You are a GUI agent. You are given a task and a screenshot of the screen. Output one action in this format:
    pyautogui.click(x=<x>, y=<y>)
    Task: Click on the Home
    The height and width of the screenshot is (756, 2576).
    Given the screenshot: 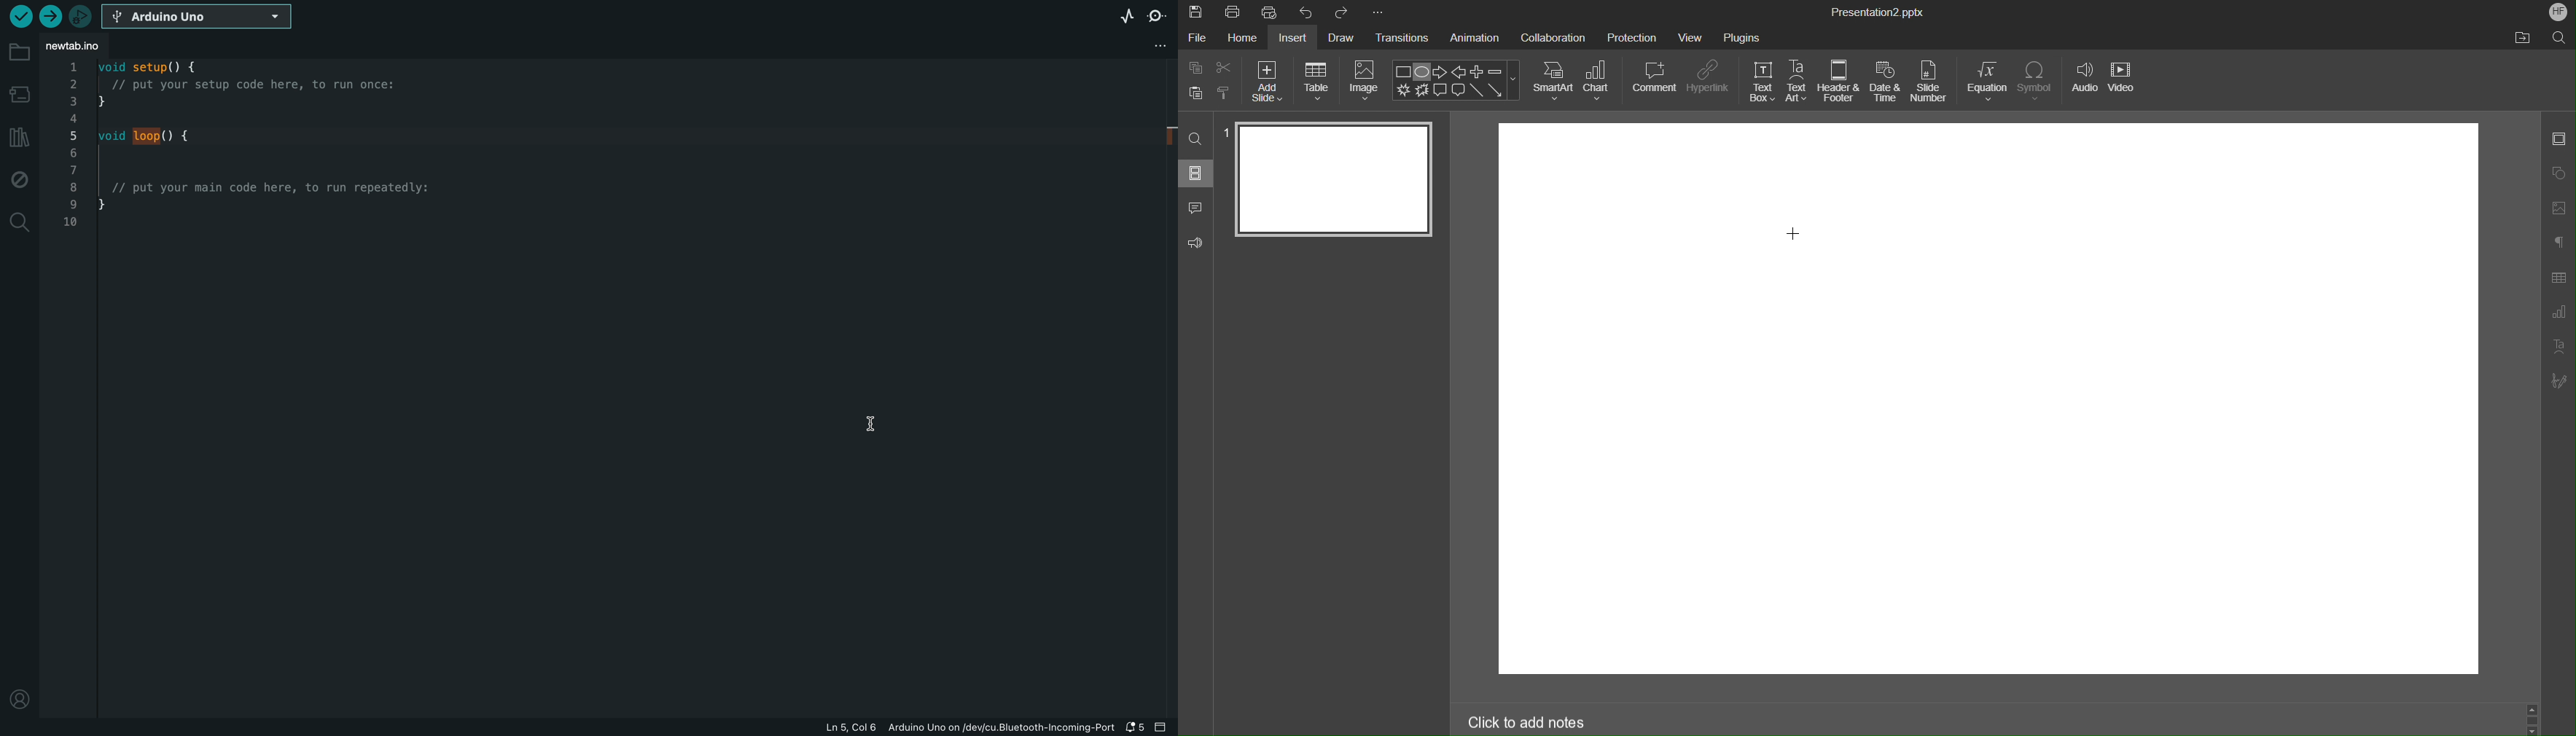 What is the action you would take?
    pyautogui.click(x=1241, y=39)
    